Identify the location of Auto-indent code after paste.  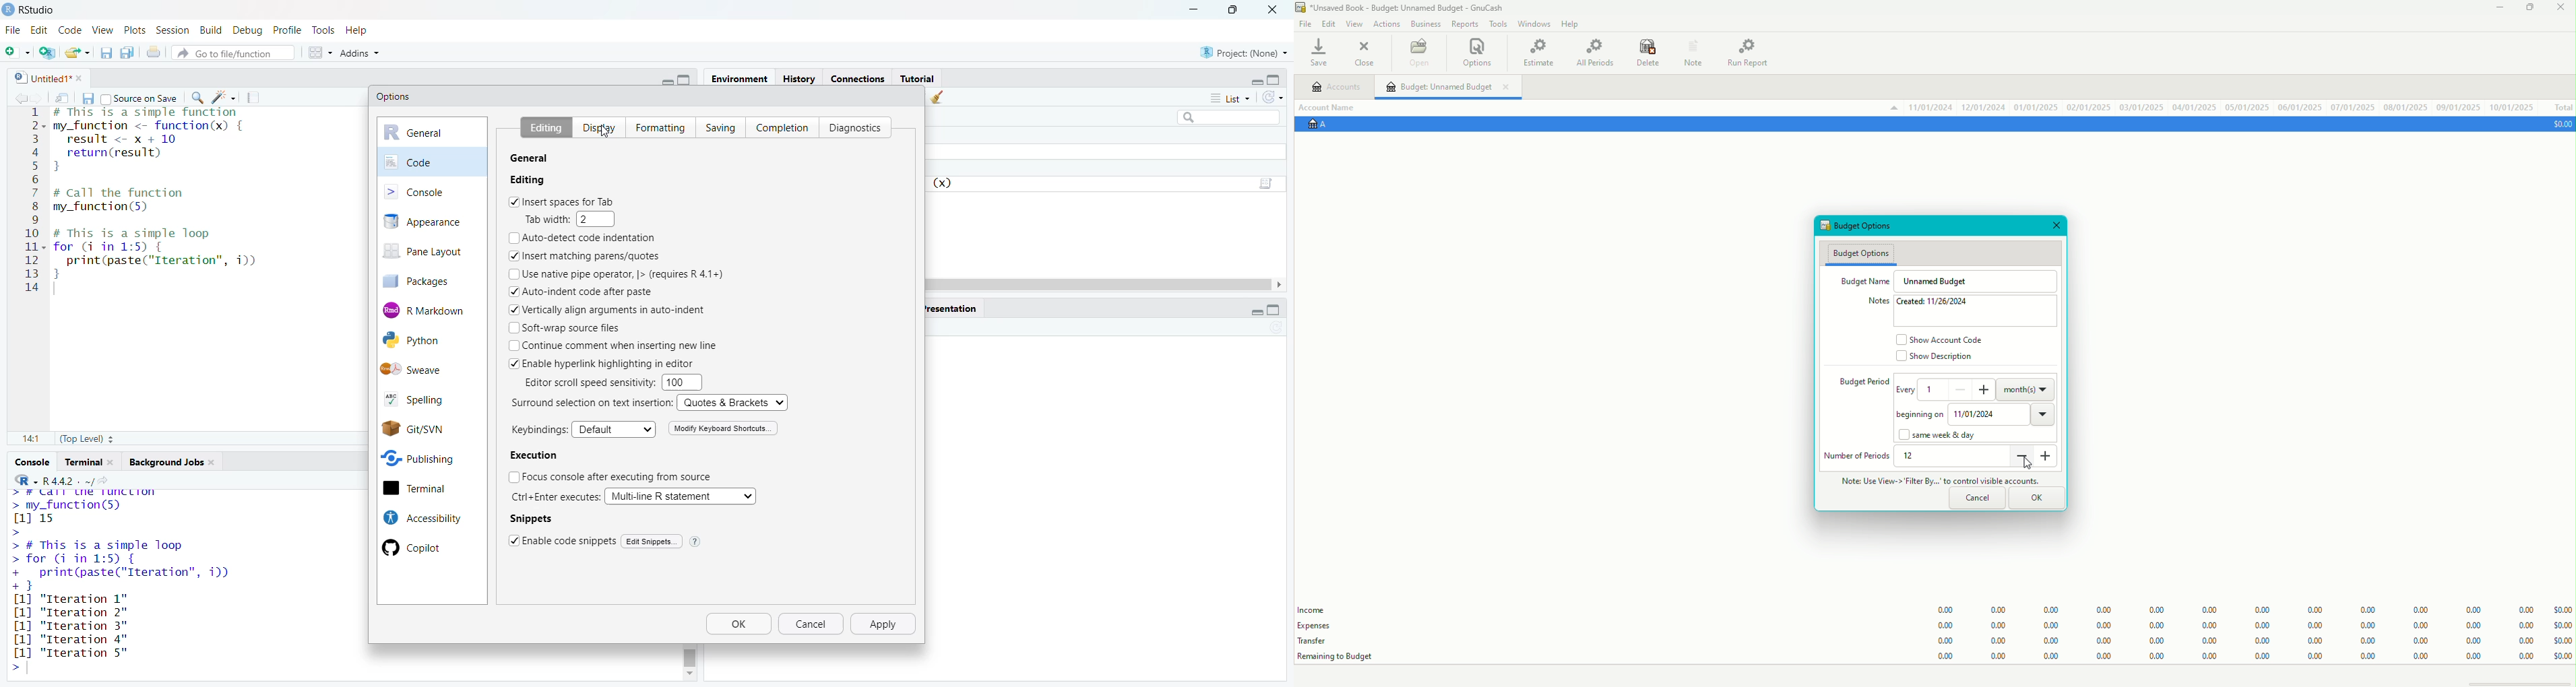
(588, 292).